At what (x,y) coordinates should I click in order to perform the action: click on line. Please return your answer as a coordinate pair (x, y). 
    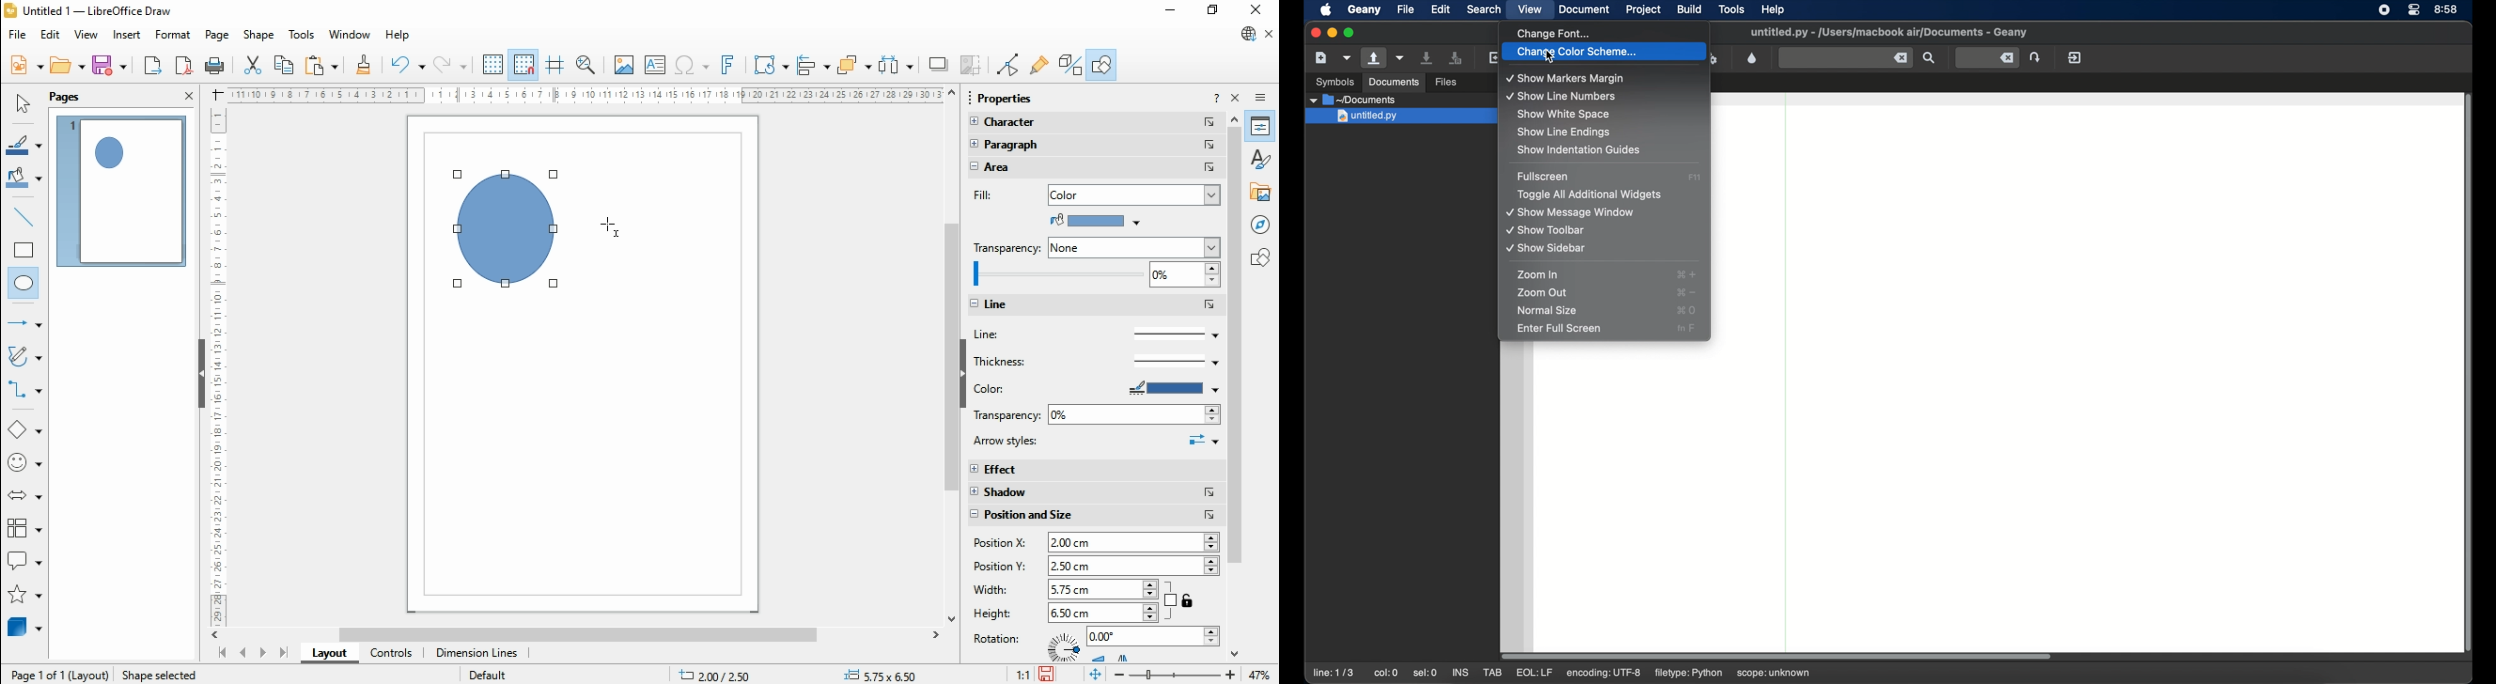
    Looking at the image, I should click on (1093, 334).